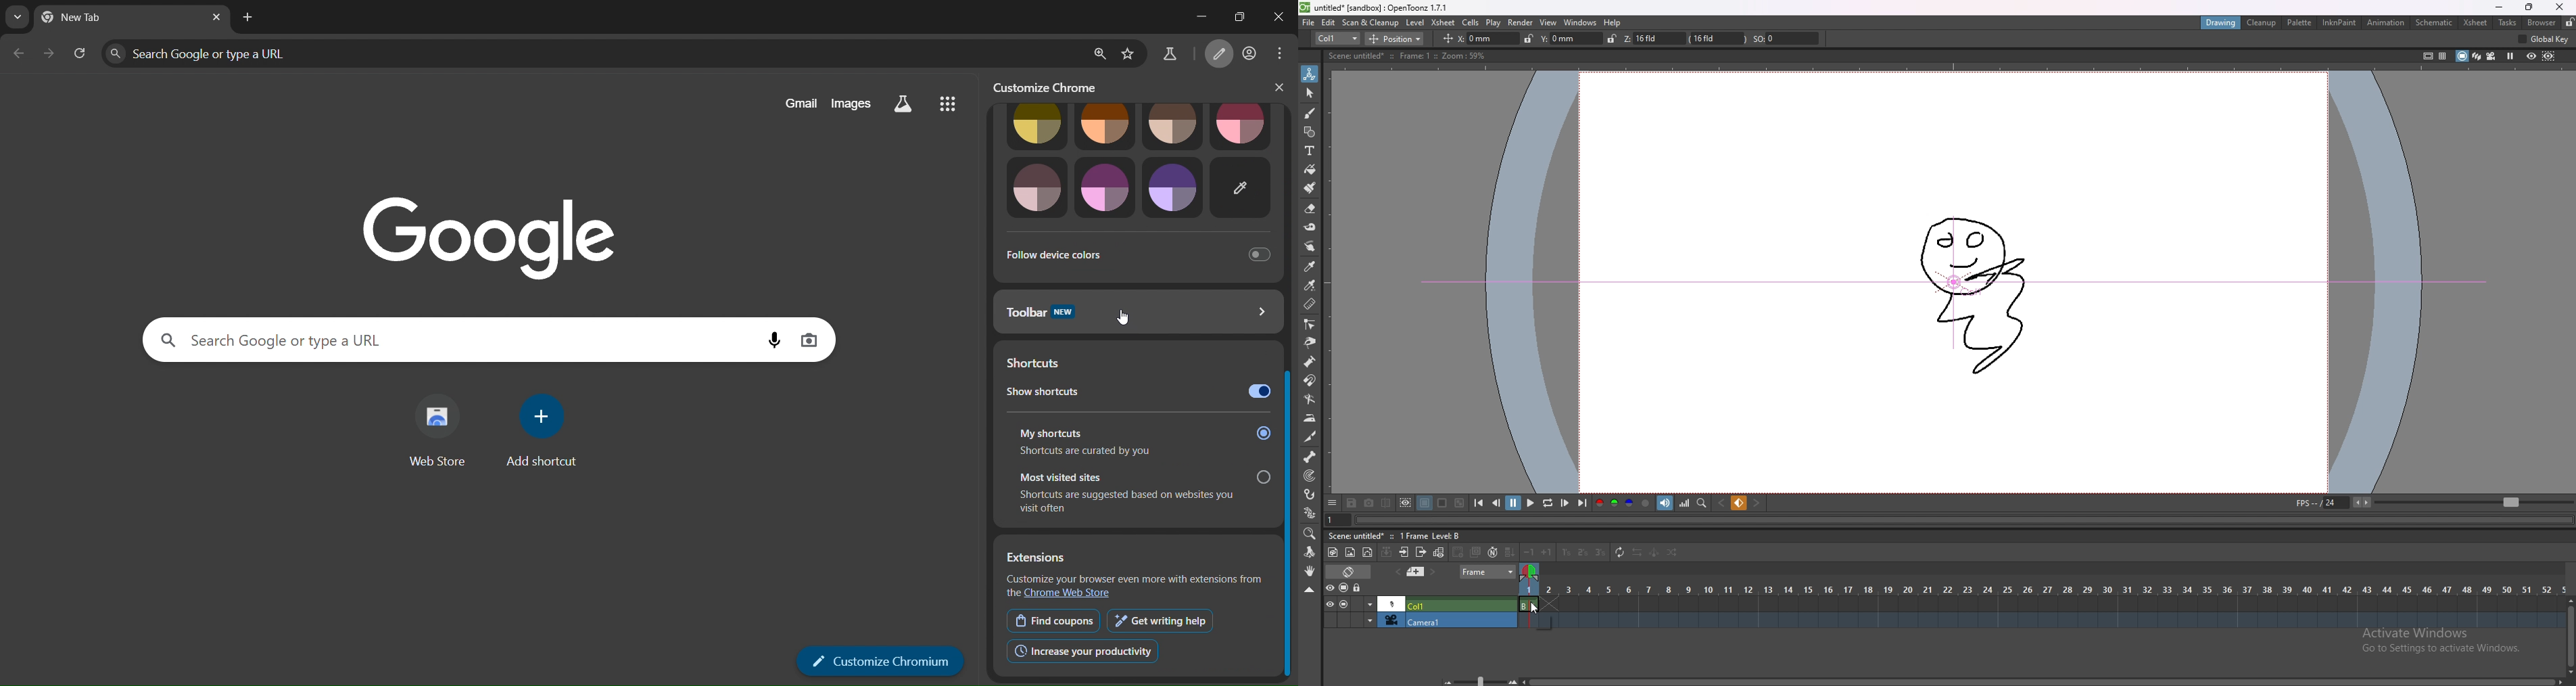  What do you see at coordinates (1416, 621) in the screenshot?
I see `camera 1` at bounding box center [1416, 621].